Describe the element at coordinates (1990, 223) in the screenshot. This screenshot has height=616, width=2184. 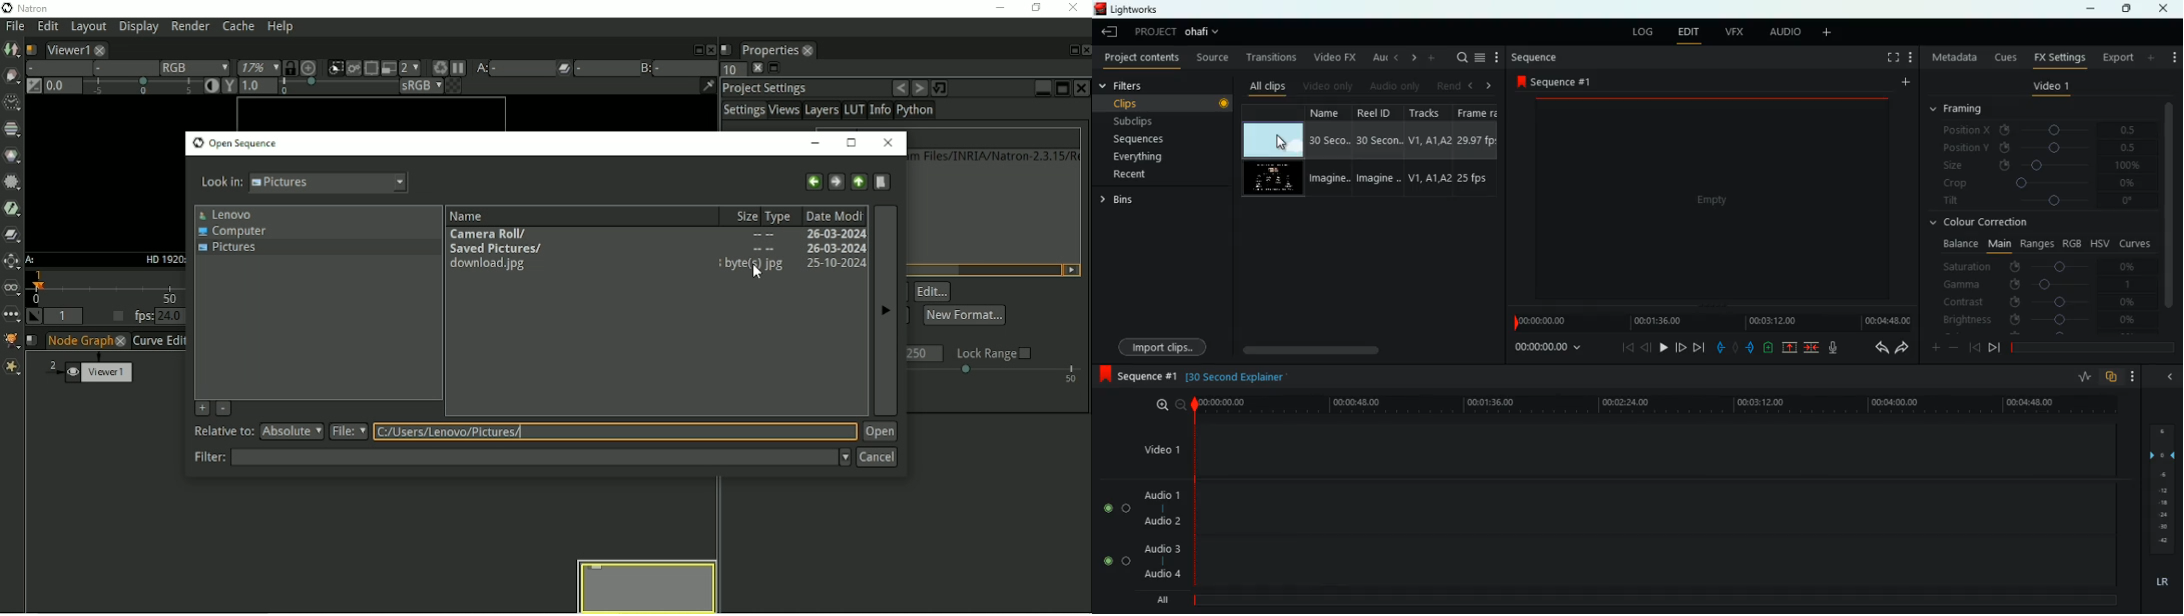
I see `colour correction` at that location.